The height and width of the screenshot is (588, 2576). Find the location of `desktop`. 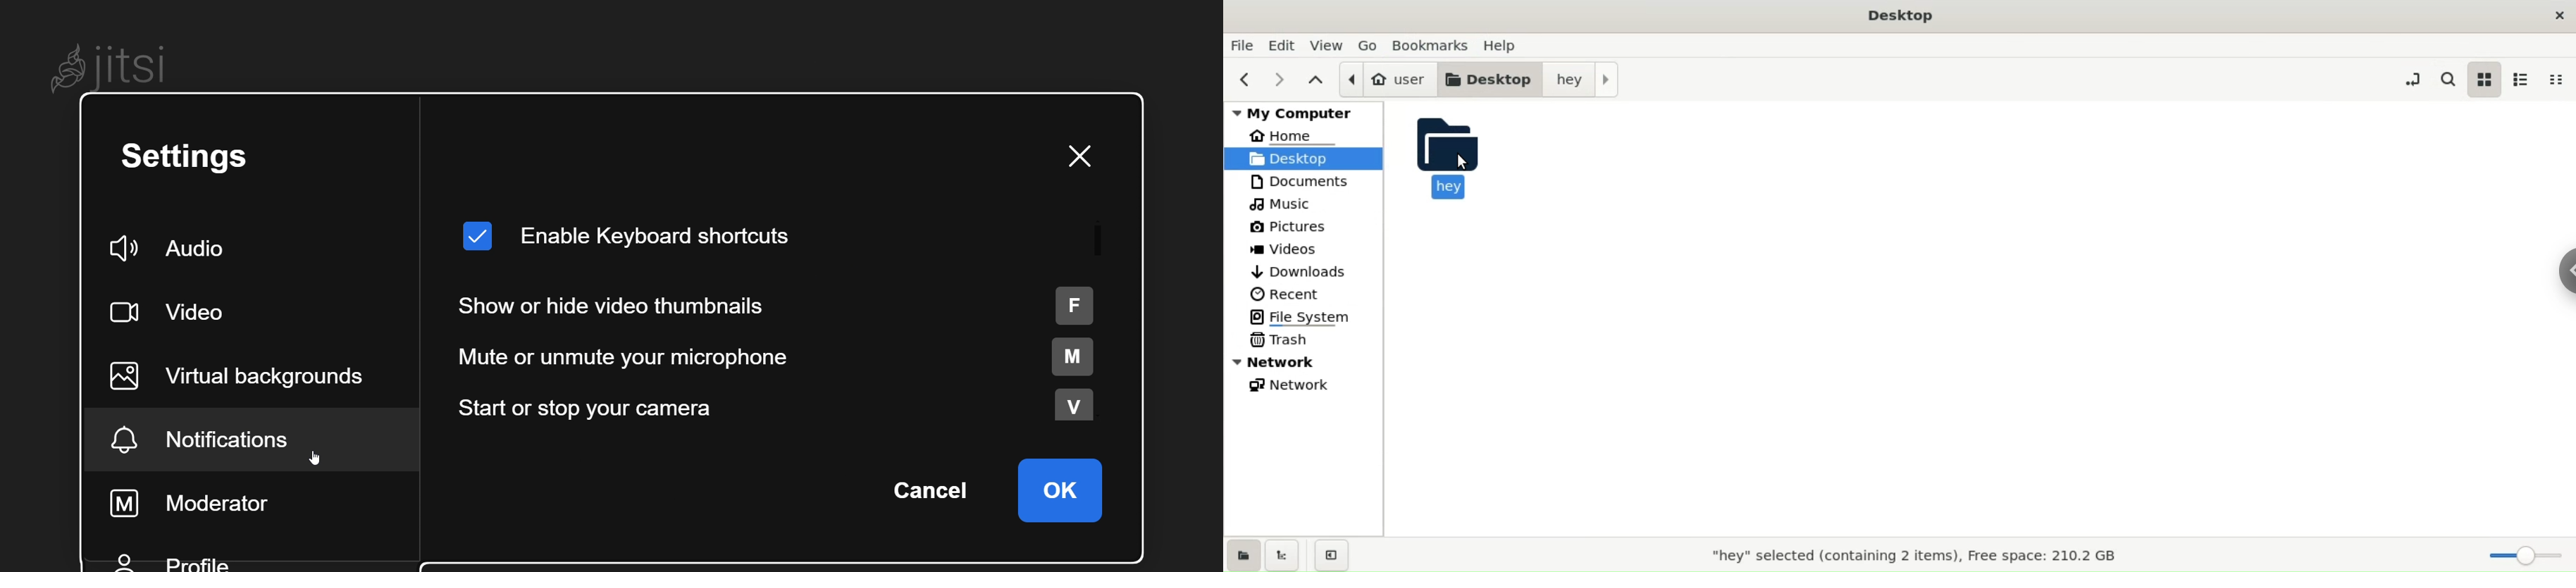

desktop is located at coordinates (1487, 80).